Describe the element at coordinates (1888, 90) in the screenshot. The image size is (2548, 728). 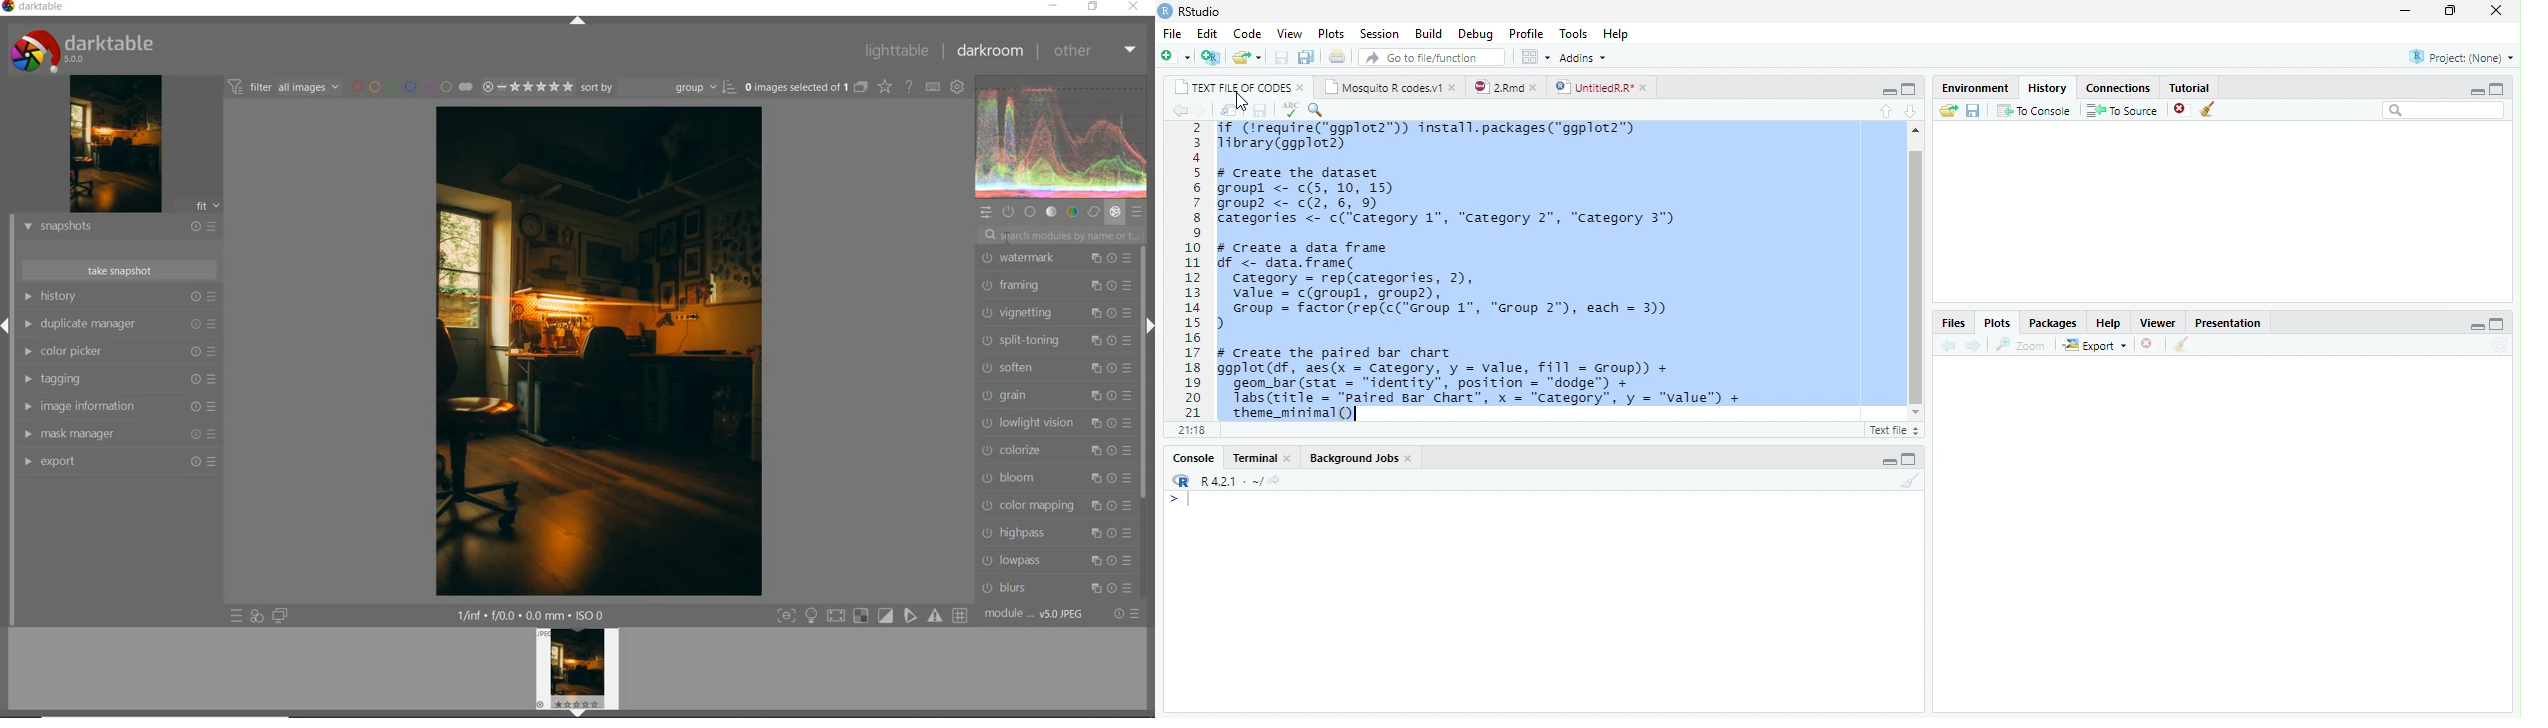
I see `minimize` at that location.